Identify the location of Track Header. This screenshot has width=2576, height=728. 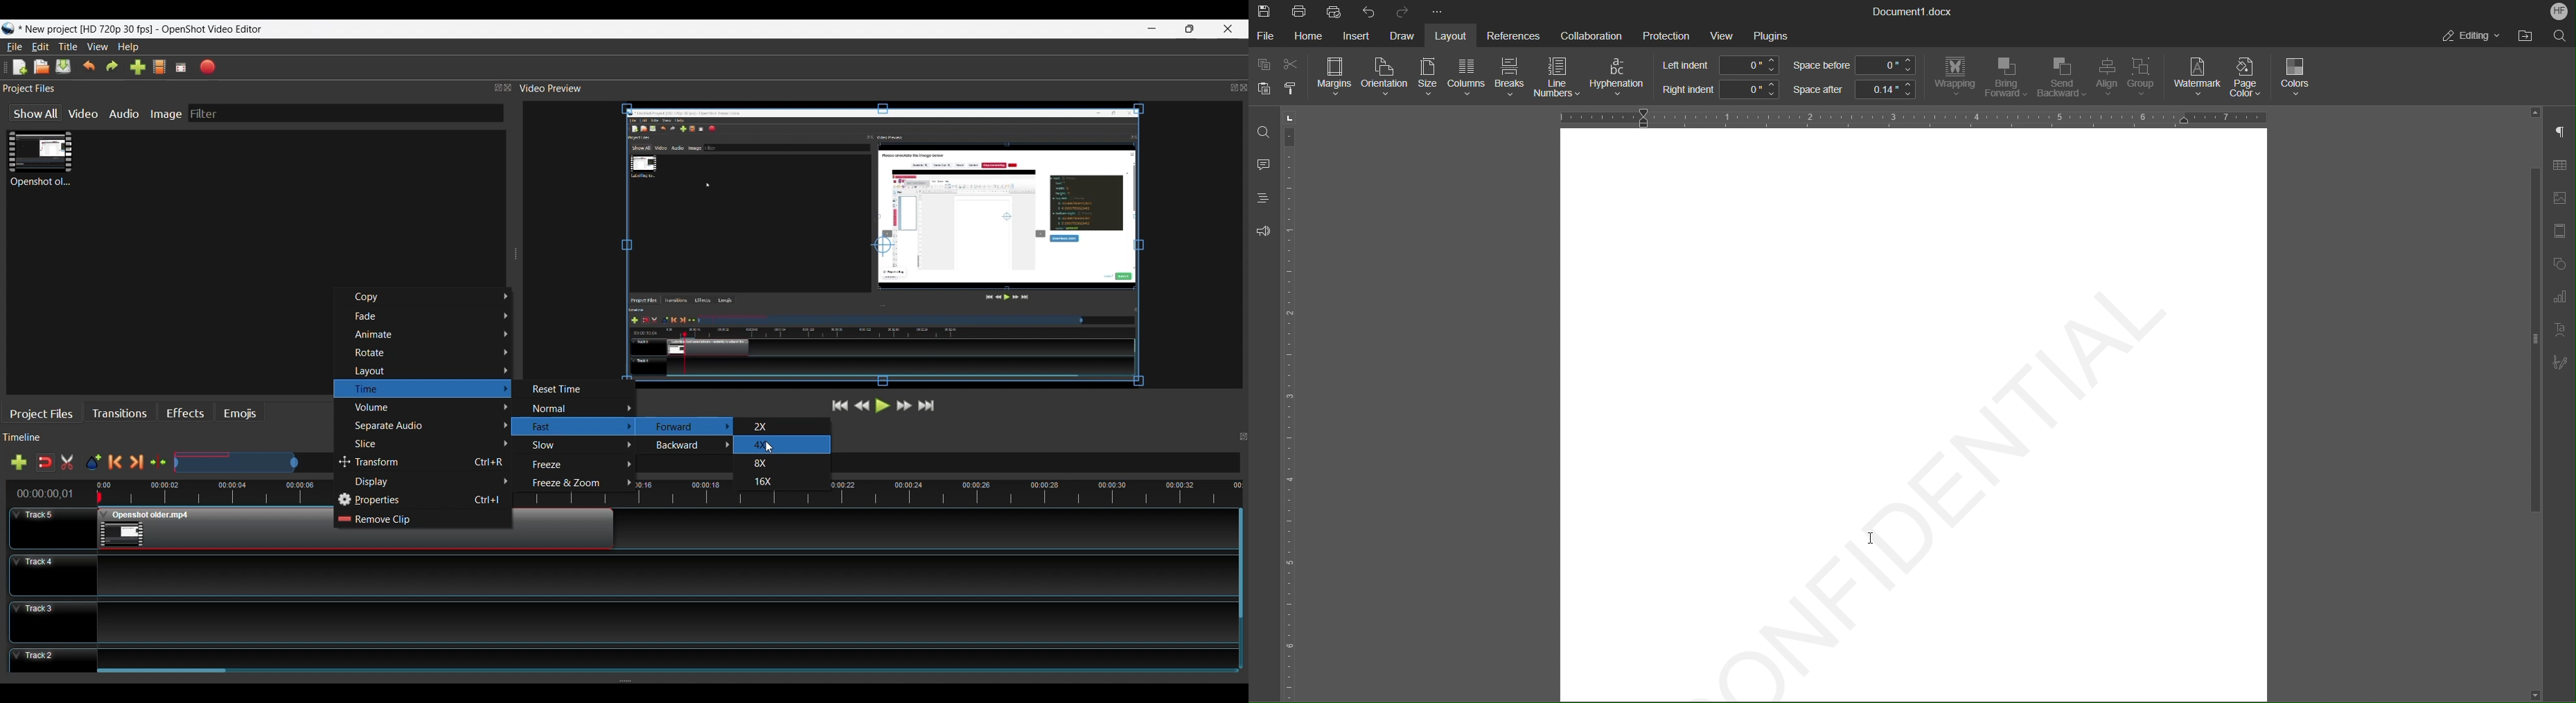
(52, 660).